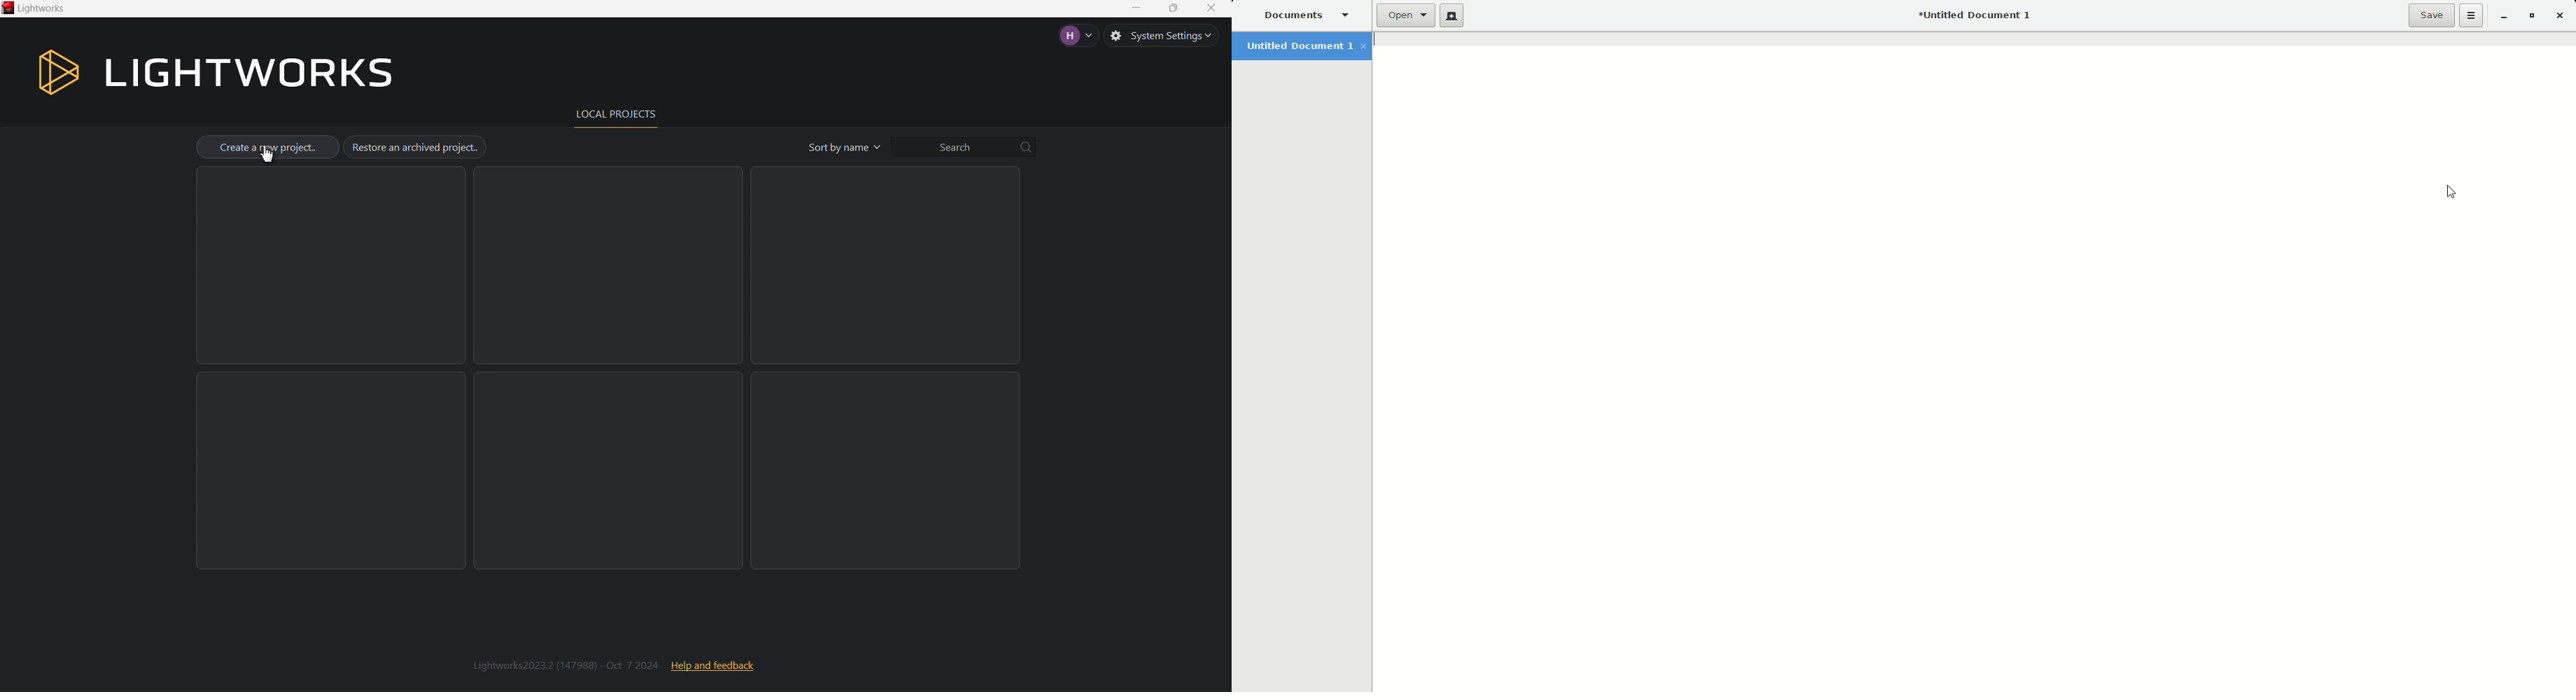 Image resolution: width=2576 pixels, height=700 pixels. I want to click on Logo, so click(53, 72).